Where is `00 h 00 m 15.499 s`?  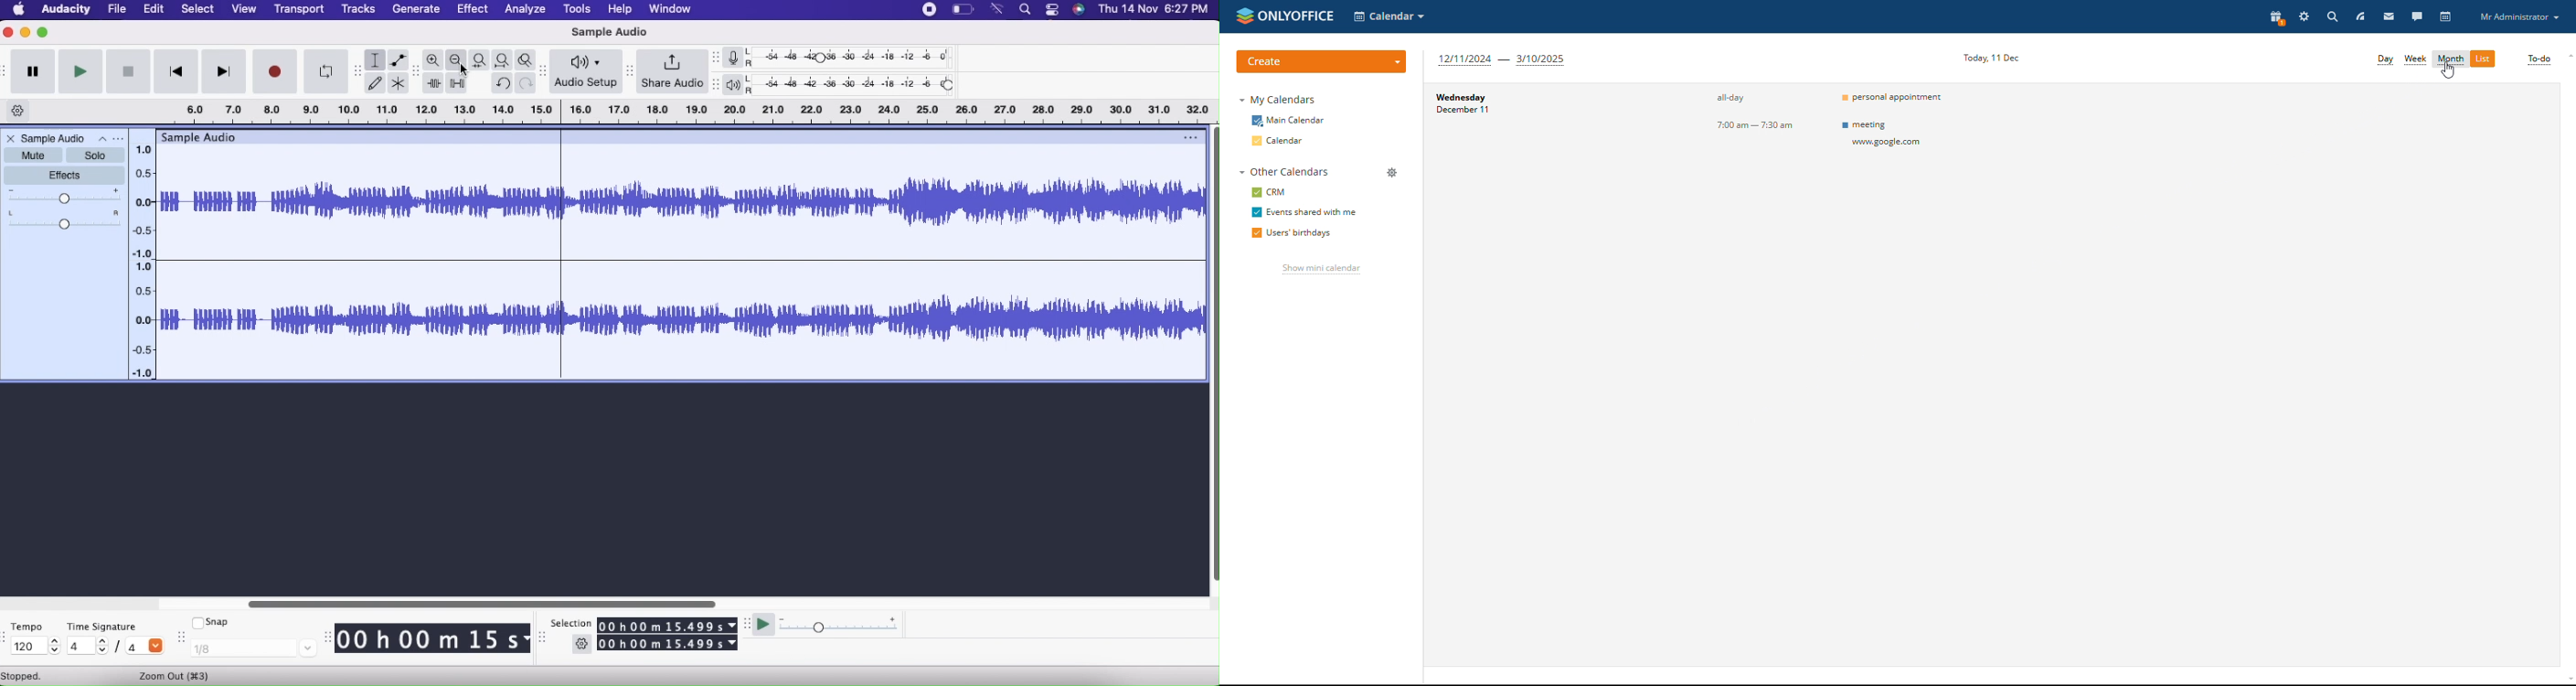 00 h 00 m 15.499 s is located at coordinates (667, 623).